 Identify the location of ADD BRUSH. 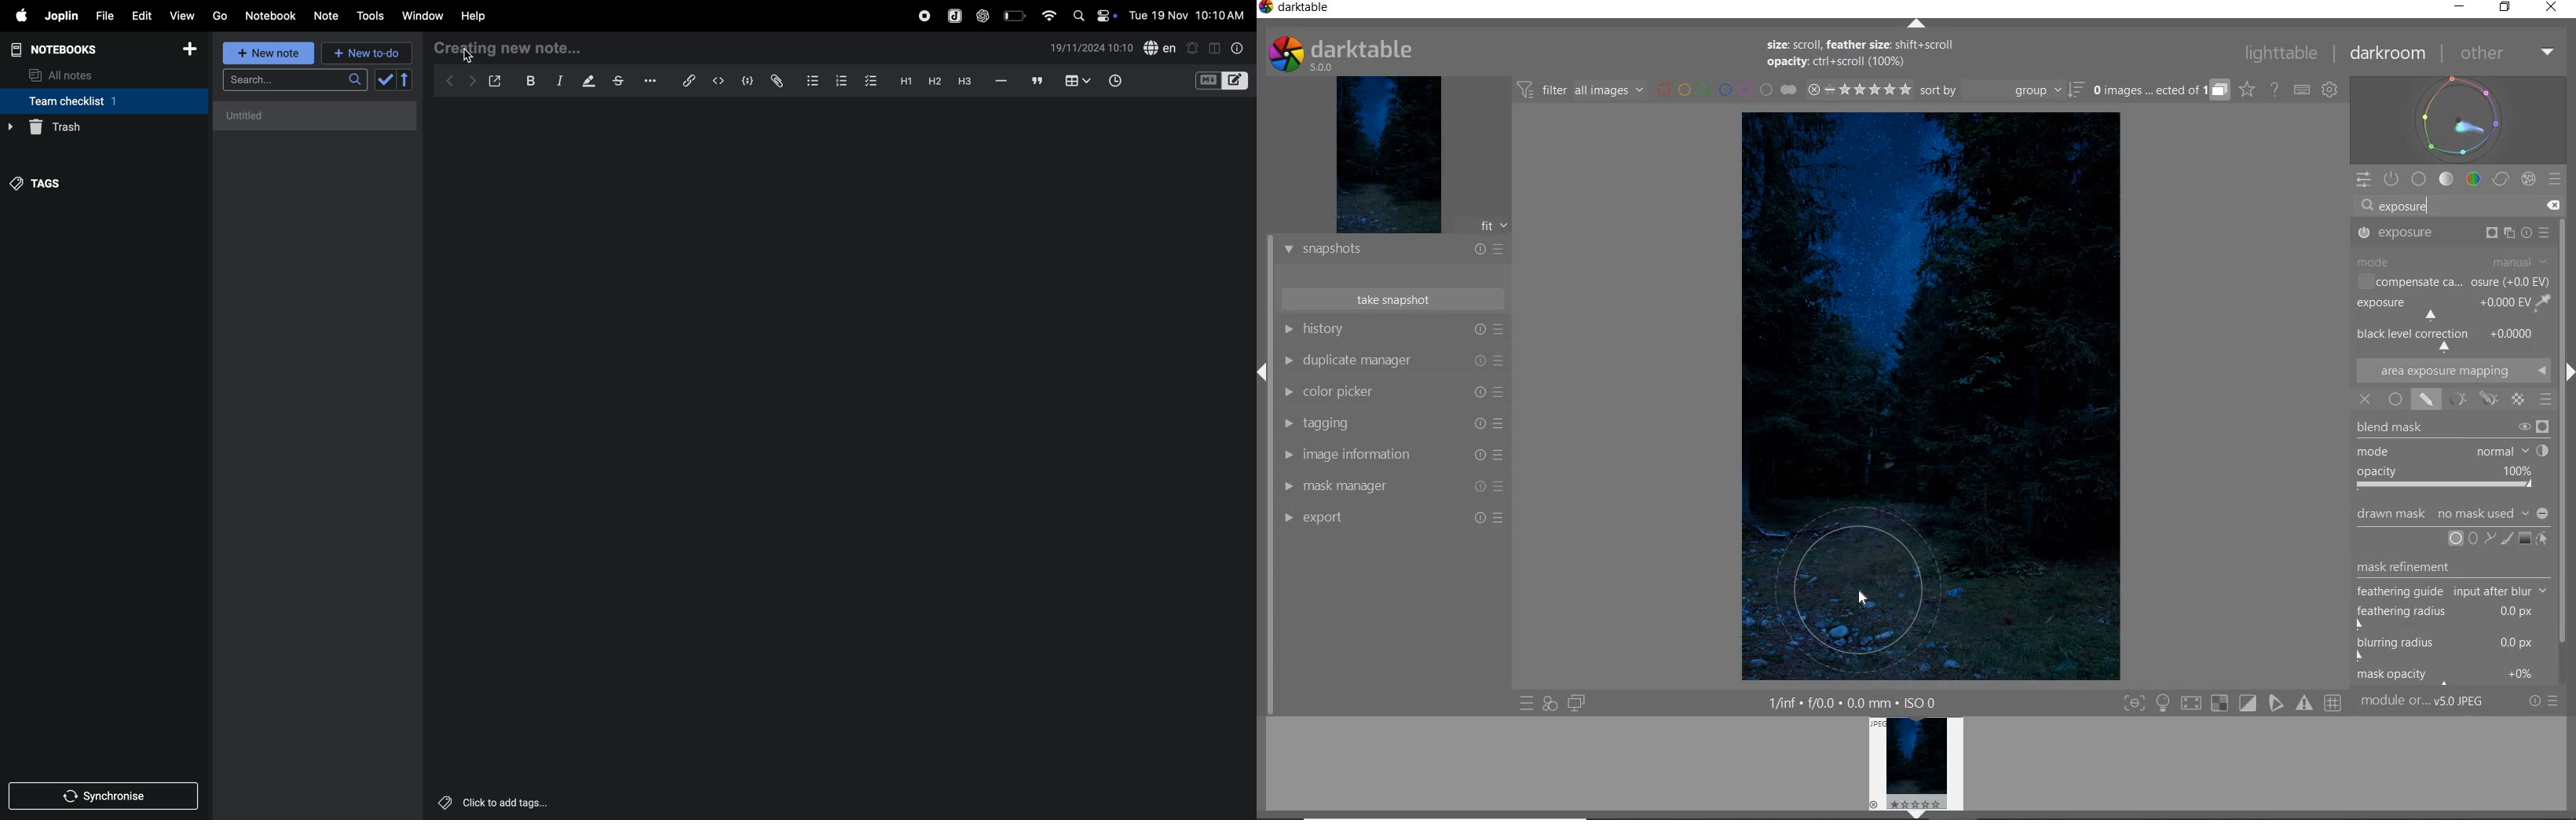
(2507, 537).